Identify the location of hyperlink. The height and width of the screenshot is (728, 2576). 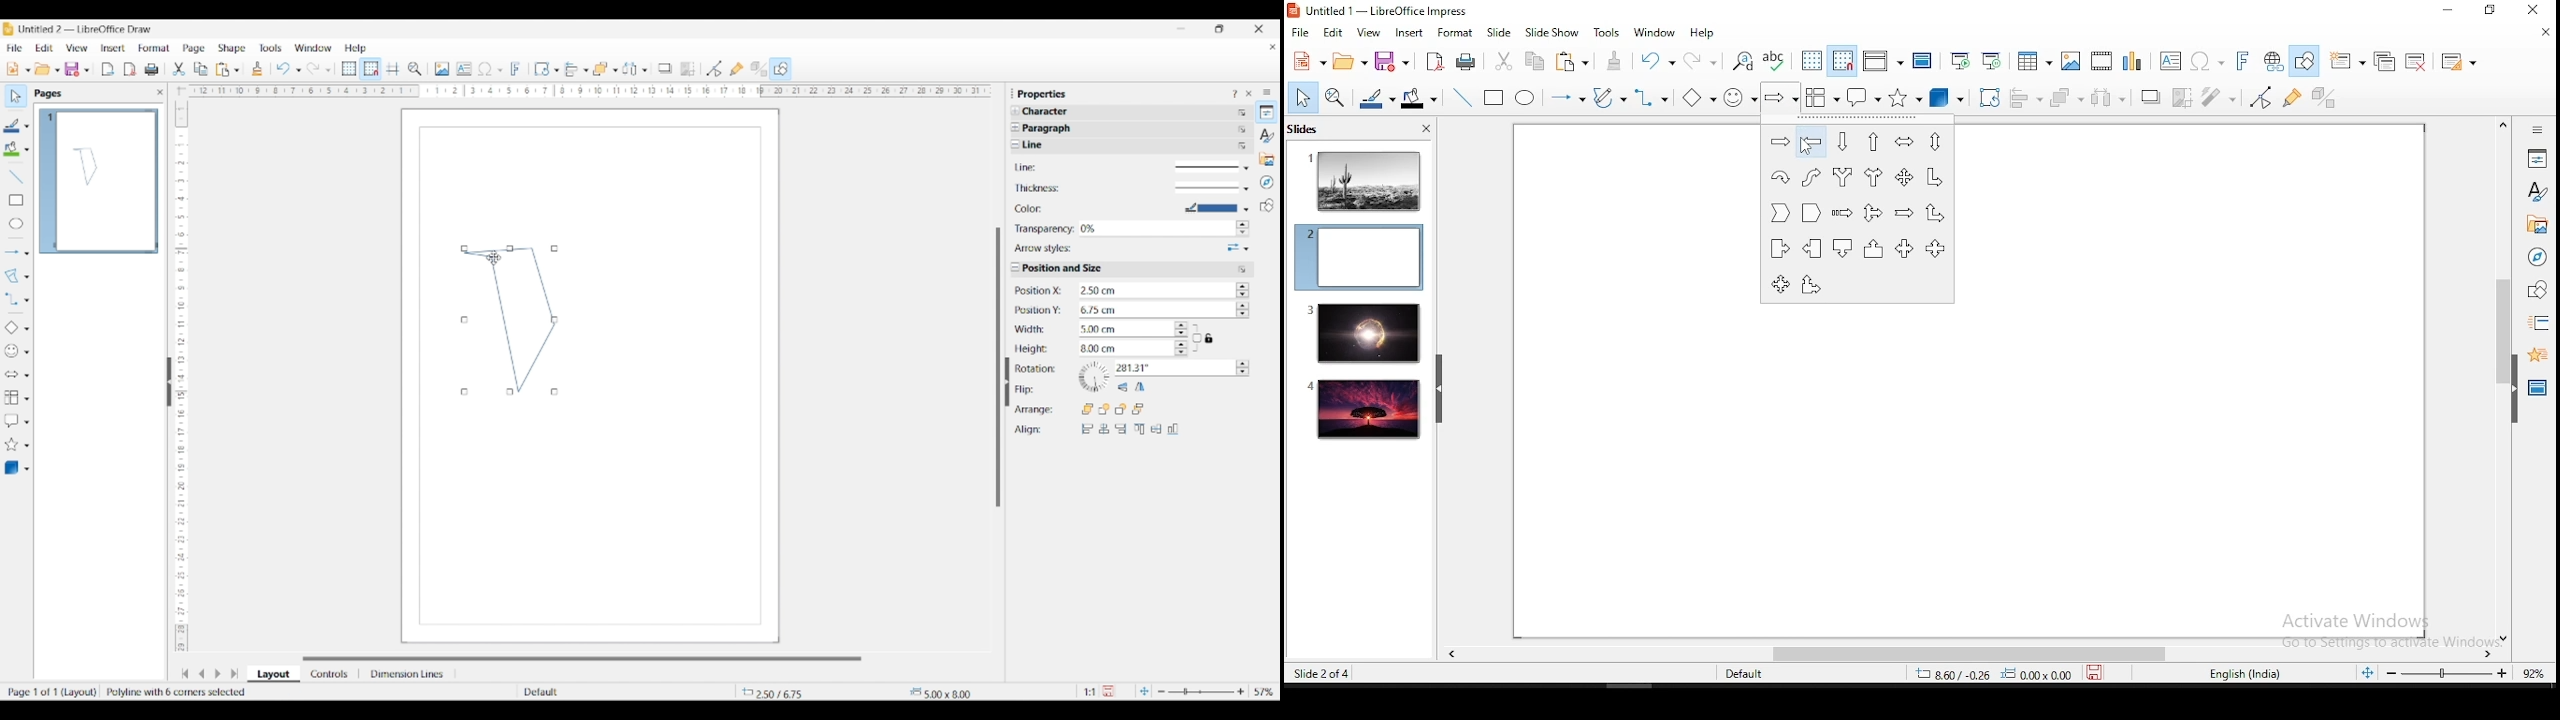
(2274, 62).